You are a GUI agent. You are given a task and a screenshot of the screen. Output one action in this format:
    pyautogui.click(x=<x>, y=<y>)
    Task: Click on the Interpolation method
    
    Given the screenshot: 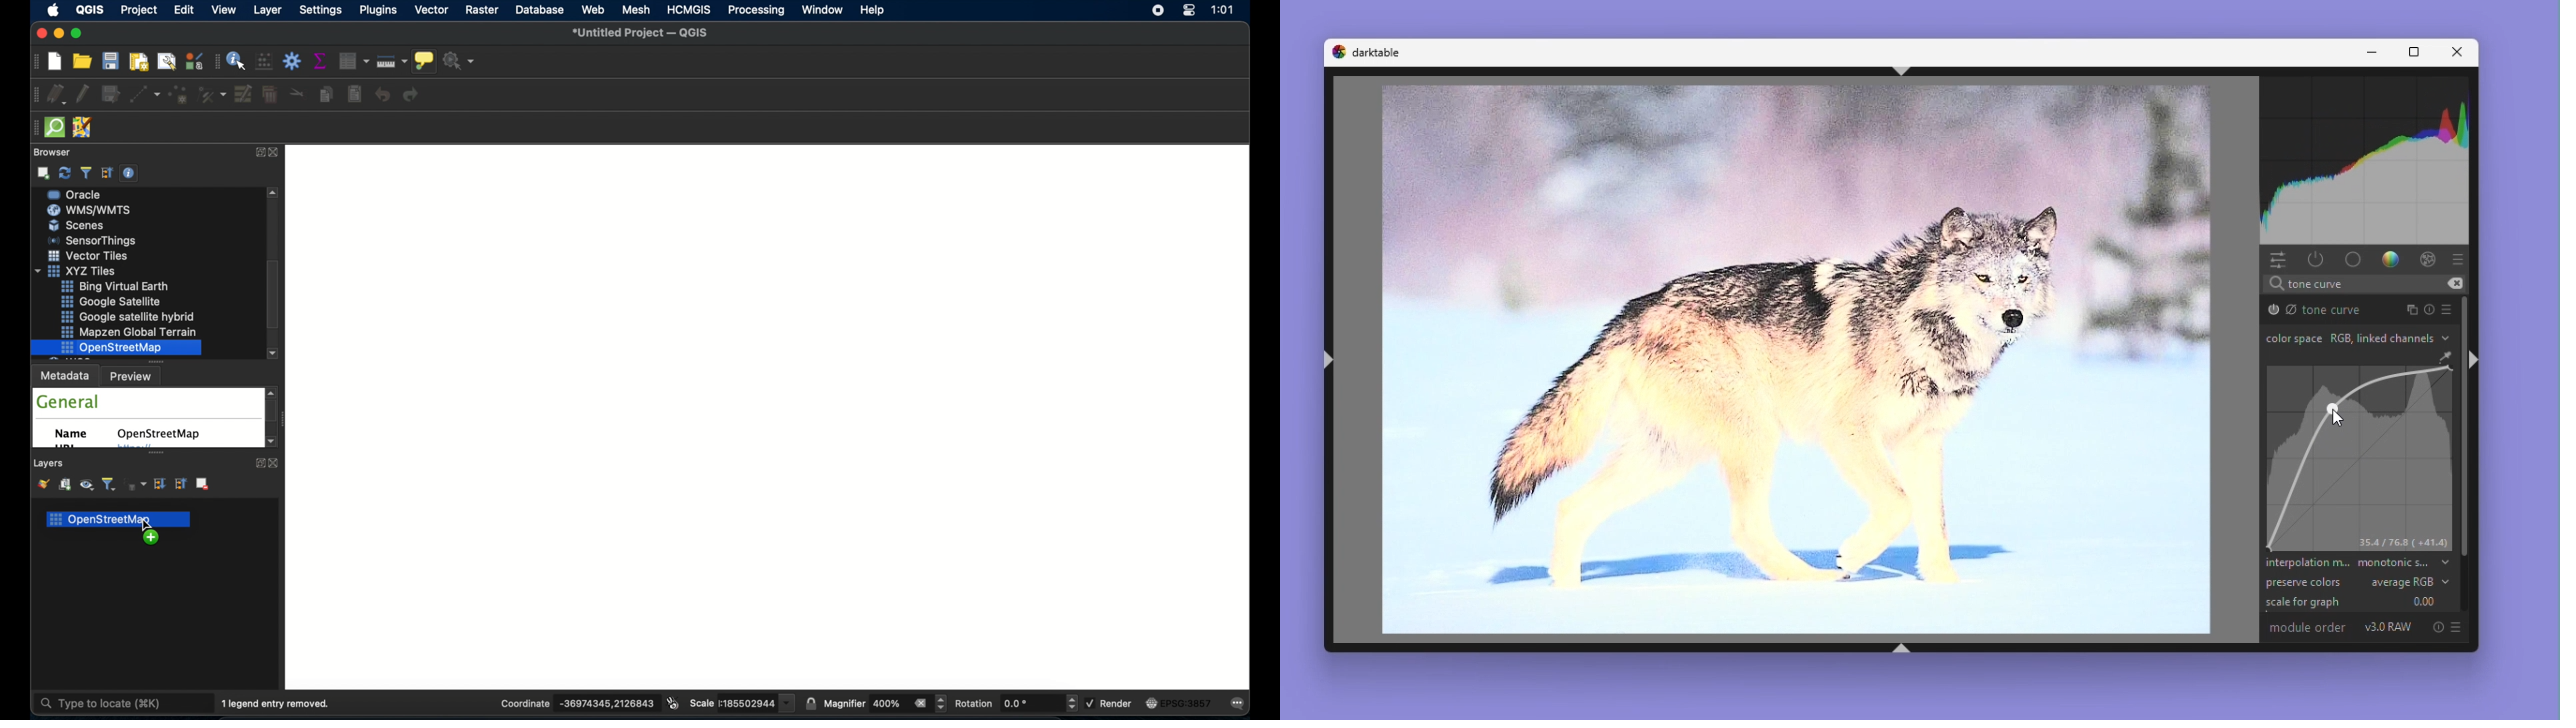 What is the action you would take?
    pyautogui.click(x=2356, y=563)
    